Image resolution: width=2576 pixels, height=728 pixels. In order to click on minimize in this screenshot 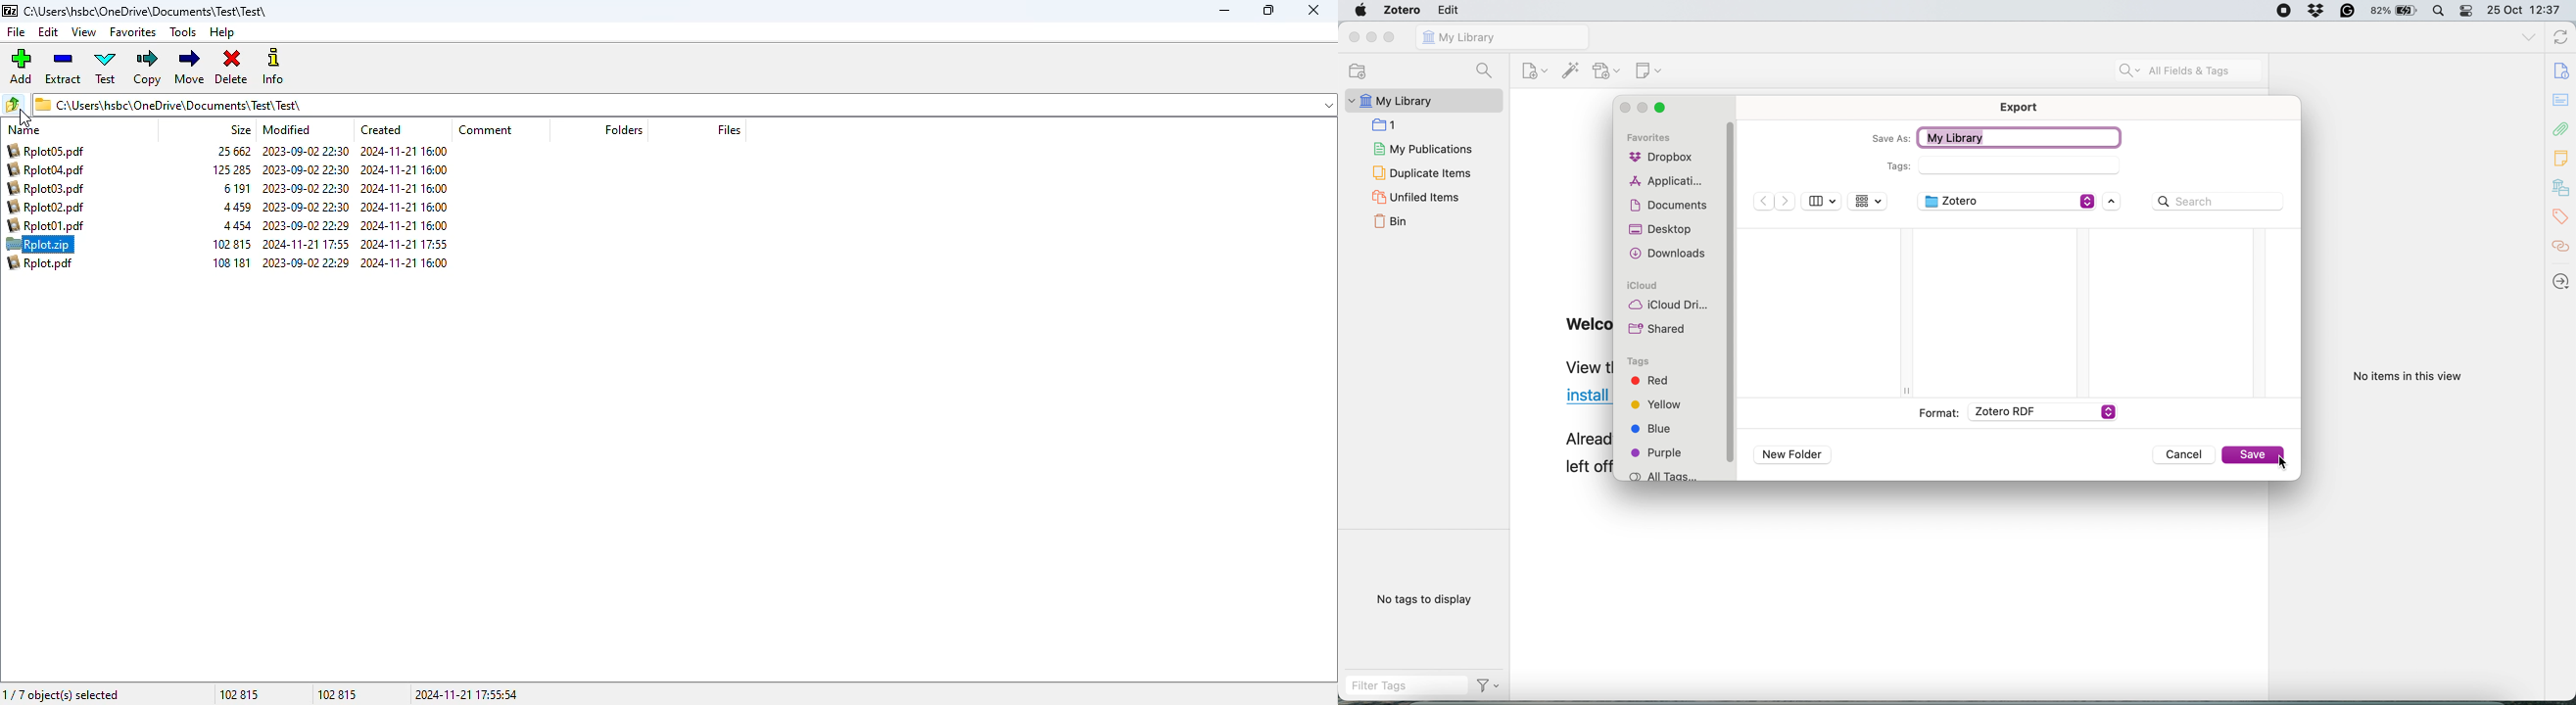, I will do `click(1373, 39)`.